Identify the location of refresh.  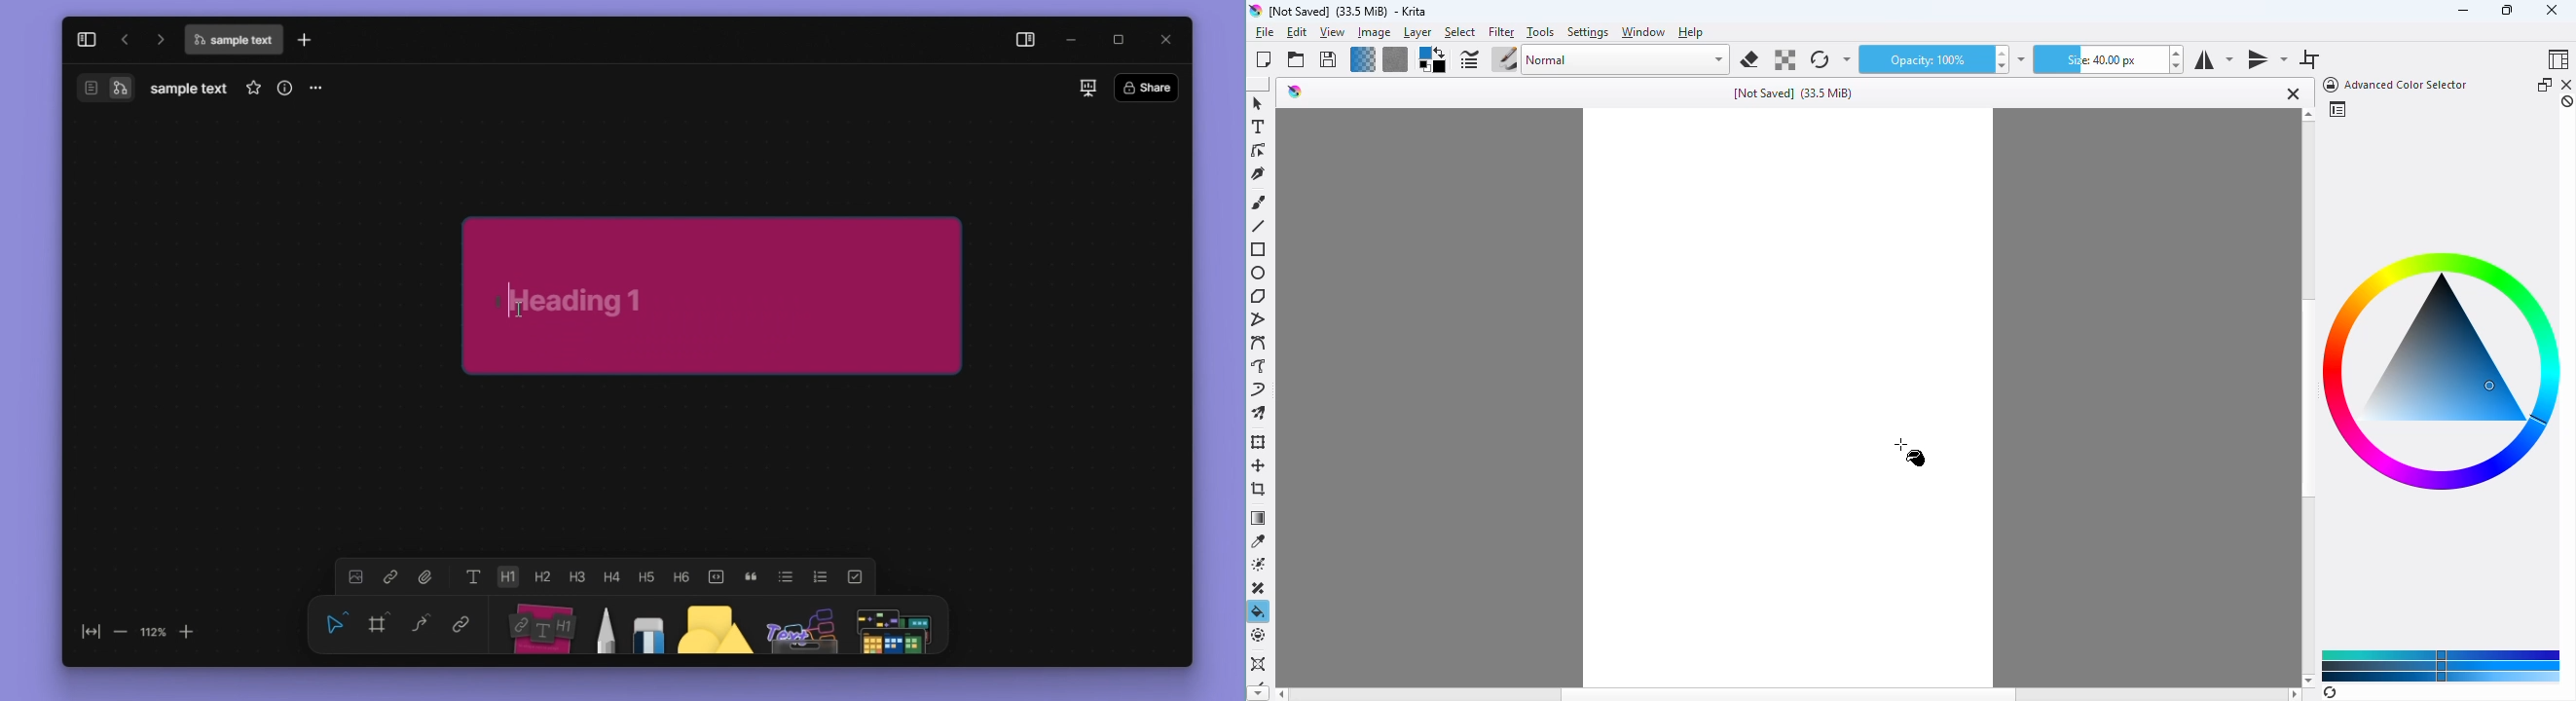
(2330, 692).